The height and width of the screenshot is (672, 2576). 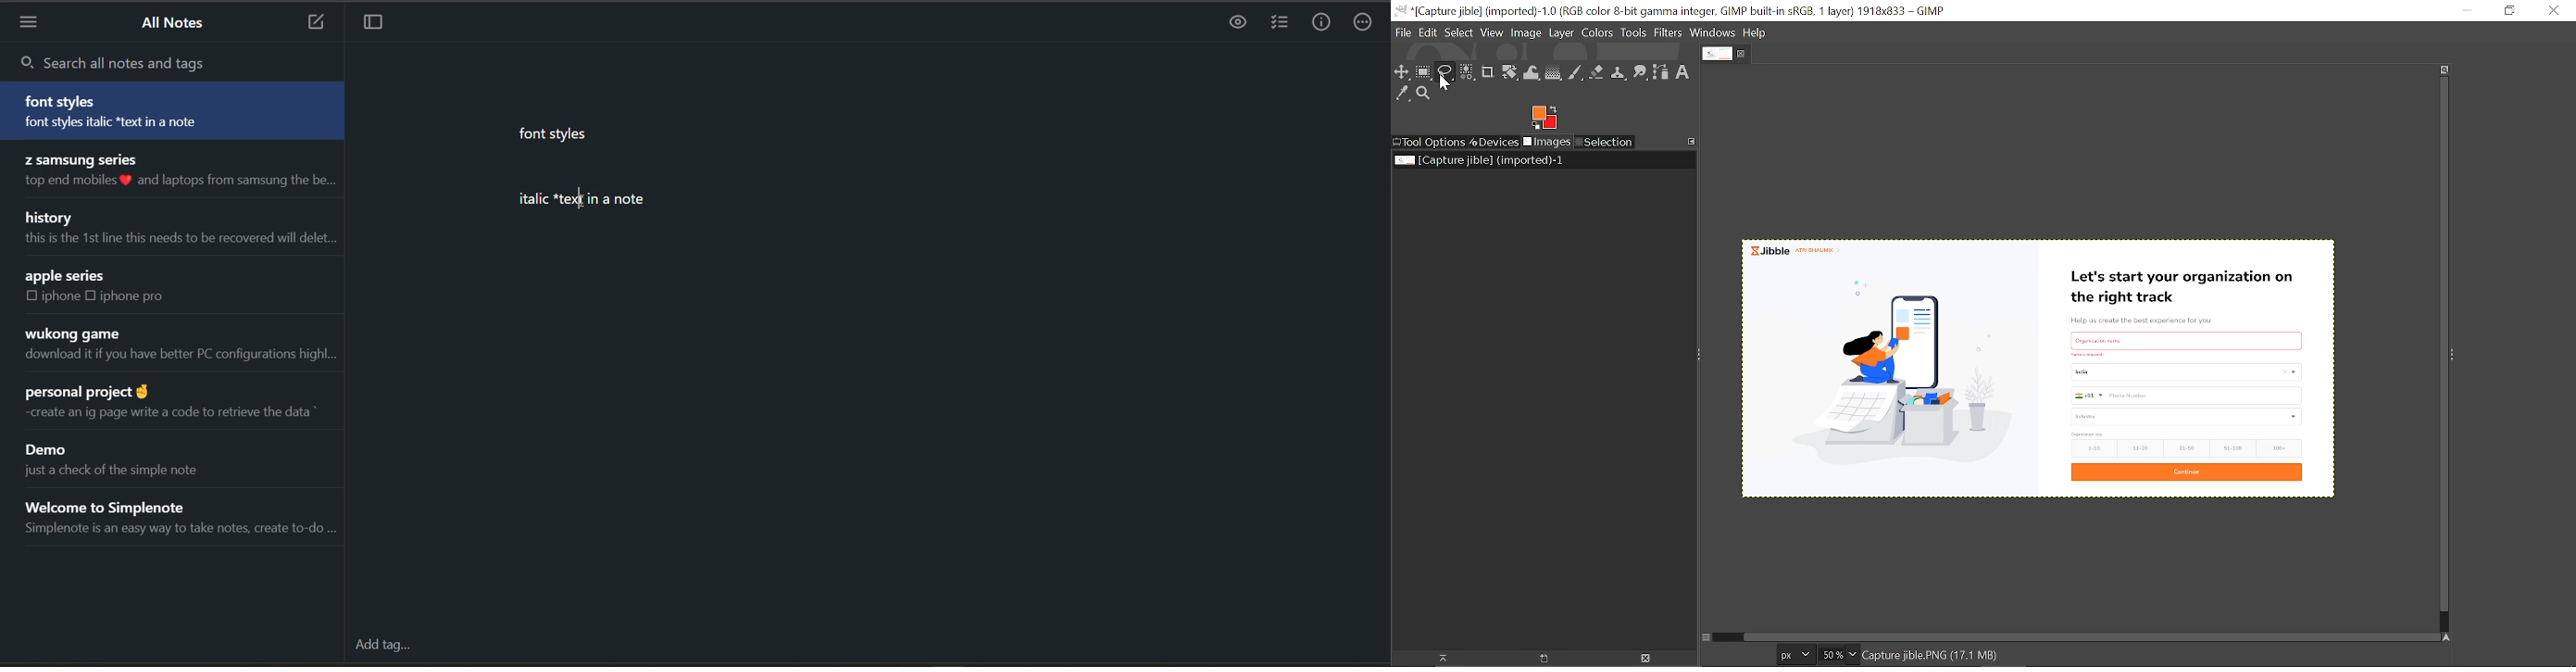 I want to click on actions, so click(x=1367, y=20).